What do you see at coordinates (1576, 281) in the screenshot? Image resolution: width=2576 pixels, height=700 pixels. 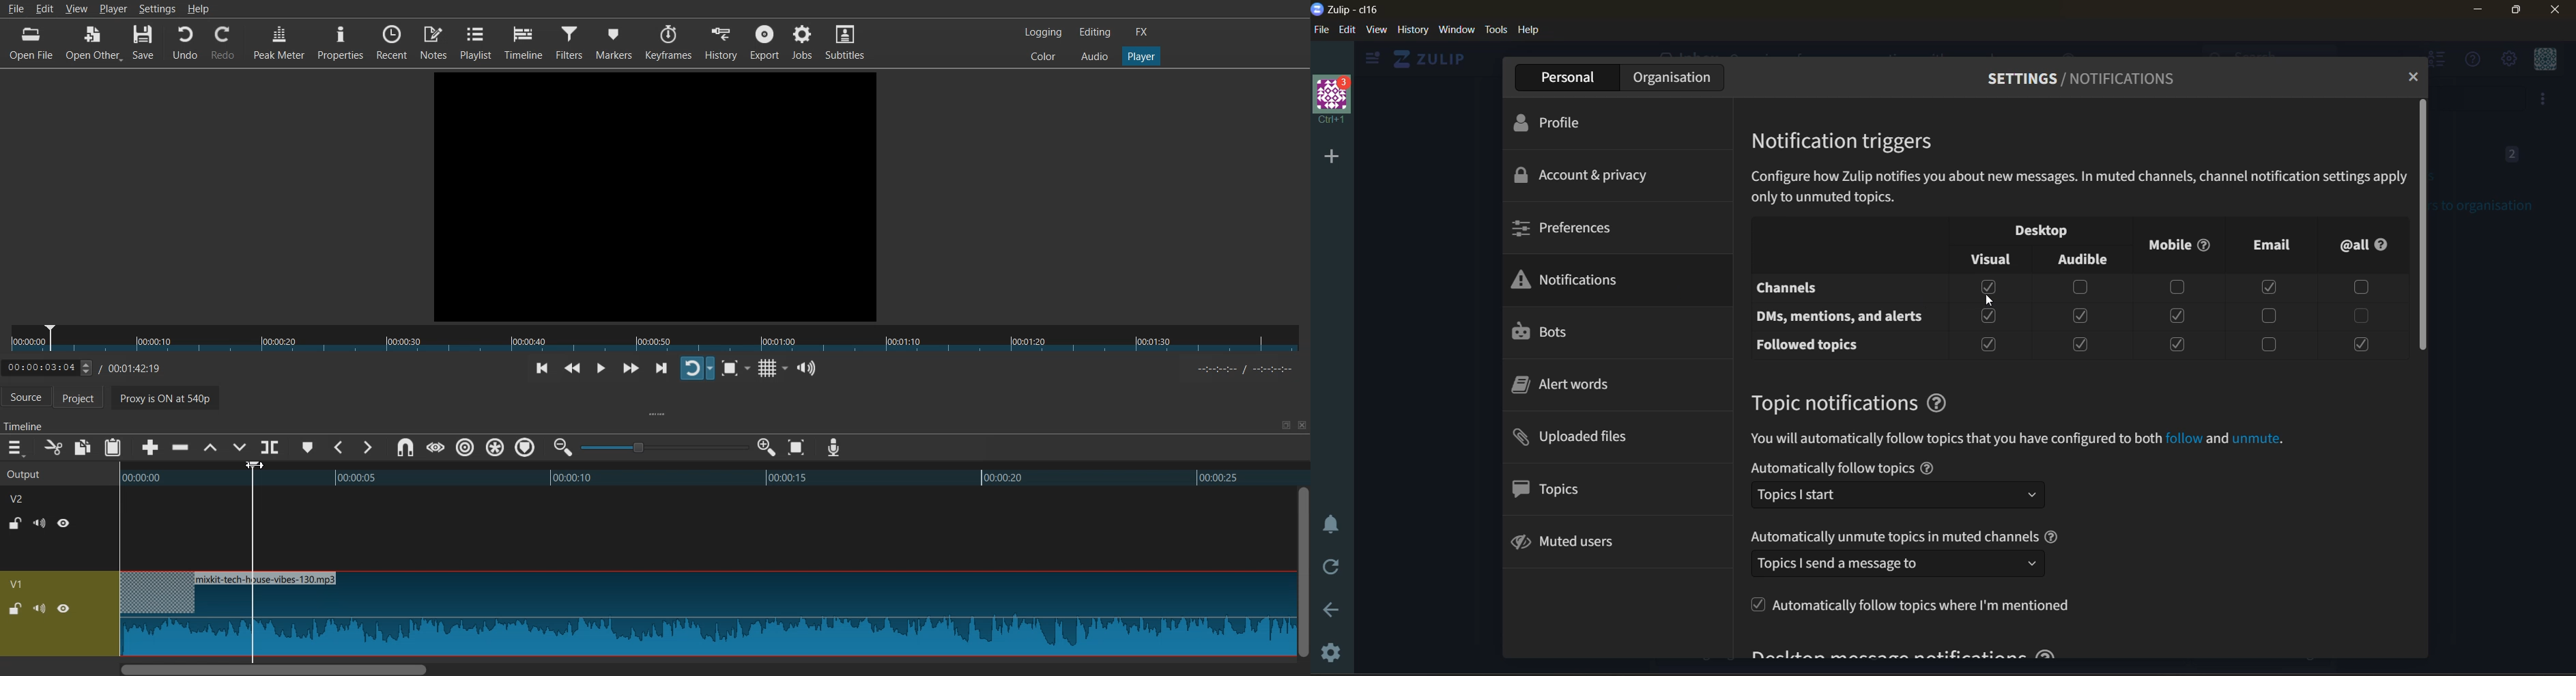 I see `notifications` at bounding box center [1576, 281].